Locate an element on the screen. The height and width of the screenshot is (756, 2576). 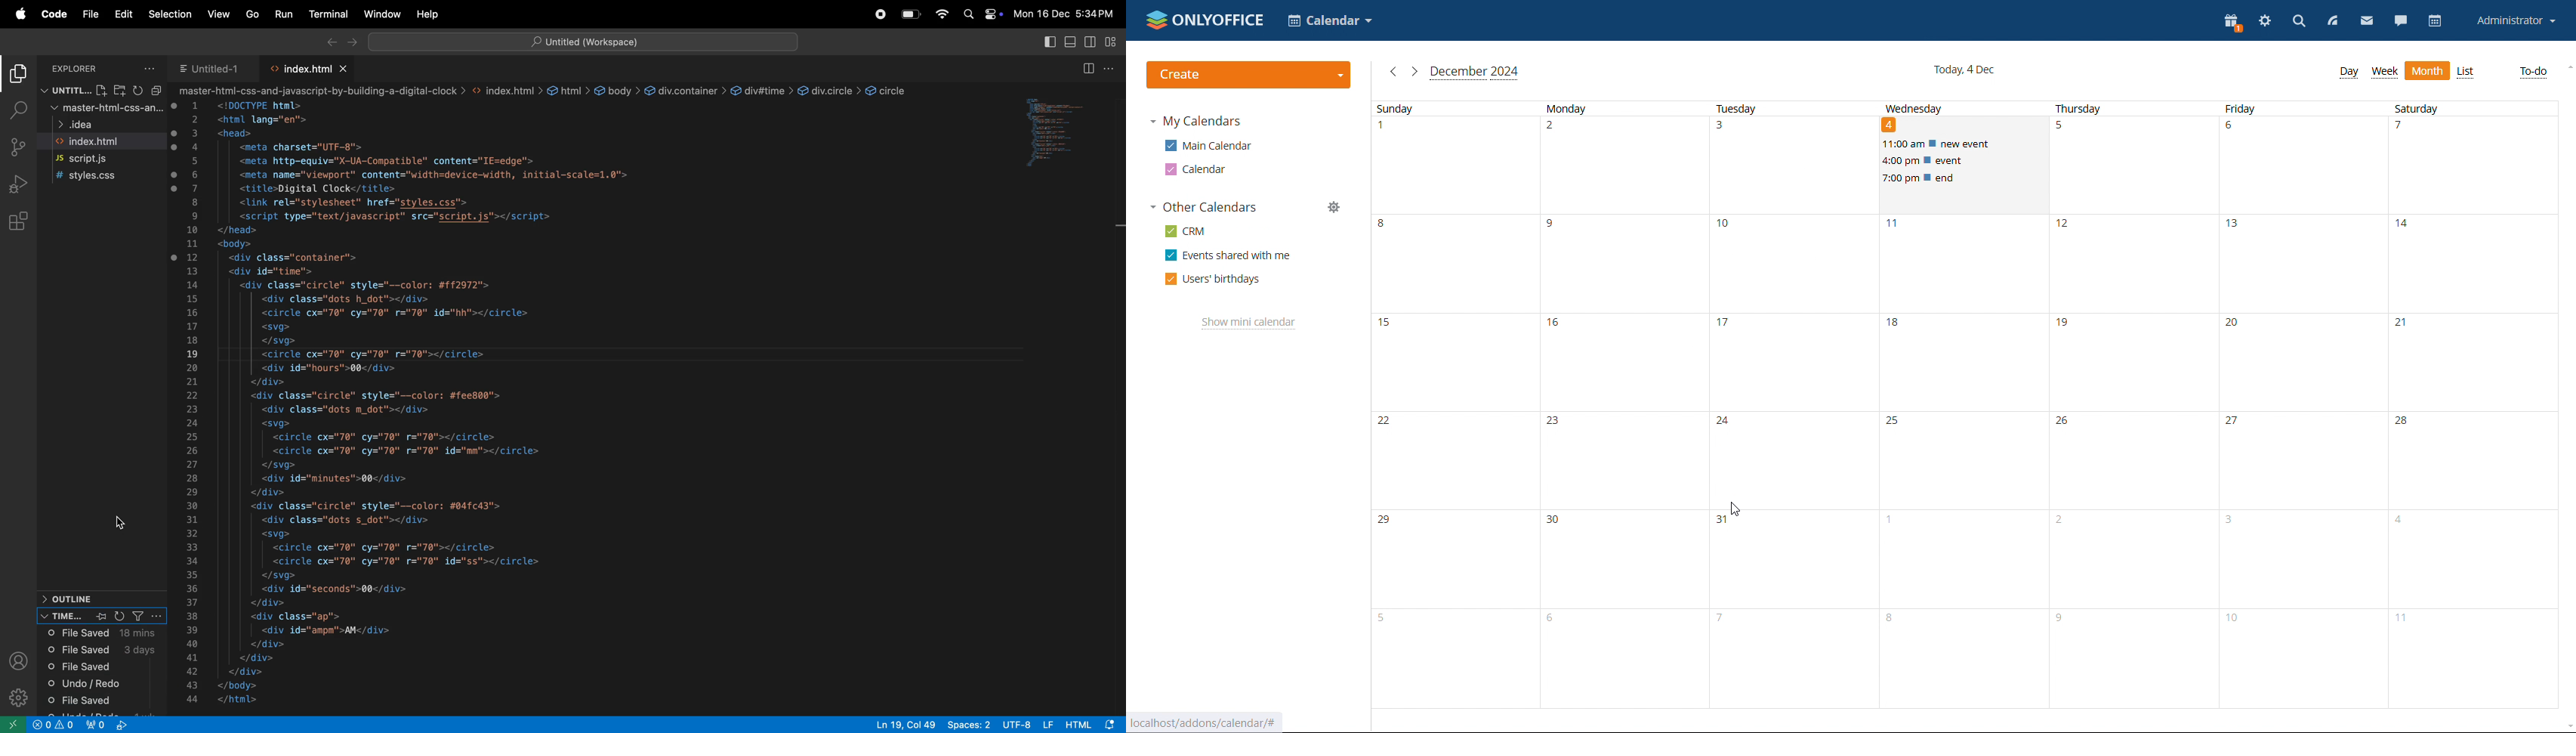
main calendar is located at coordinates (1208, 146).